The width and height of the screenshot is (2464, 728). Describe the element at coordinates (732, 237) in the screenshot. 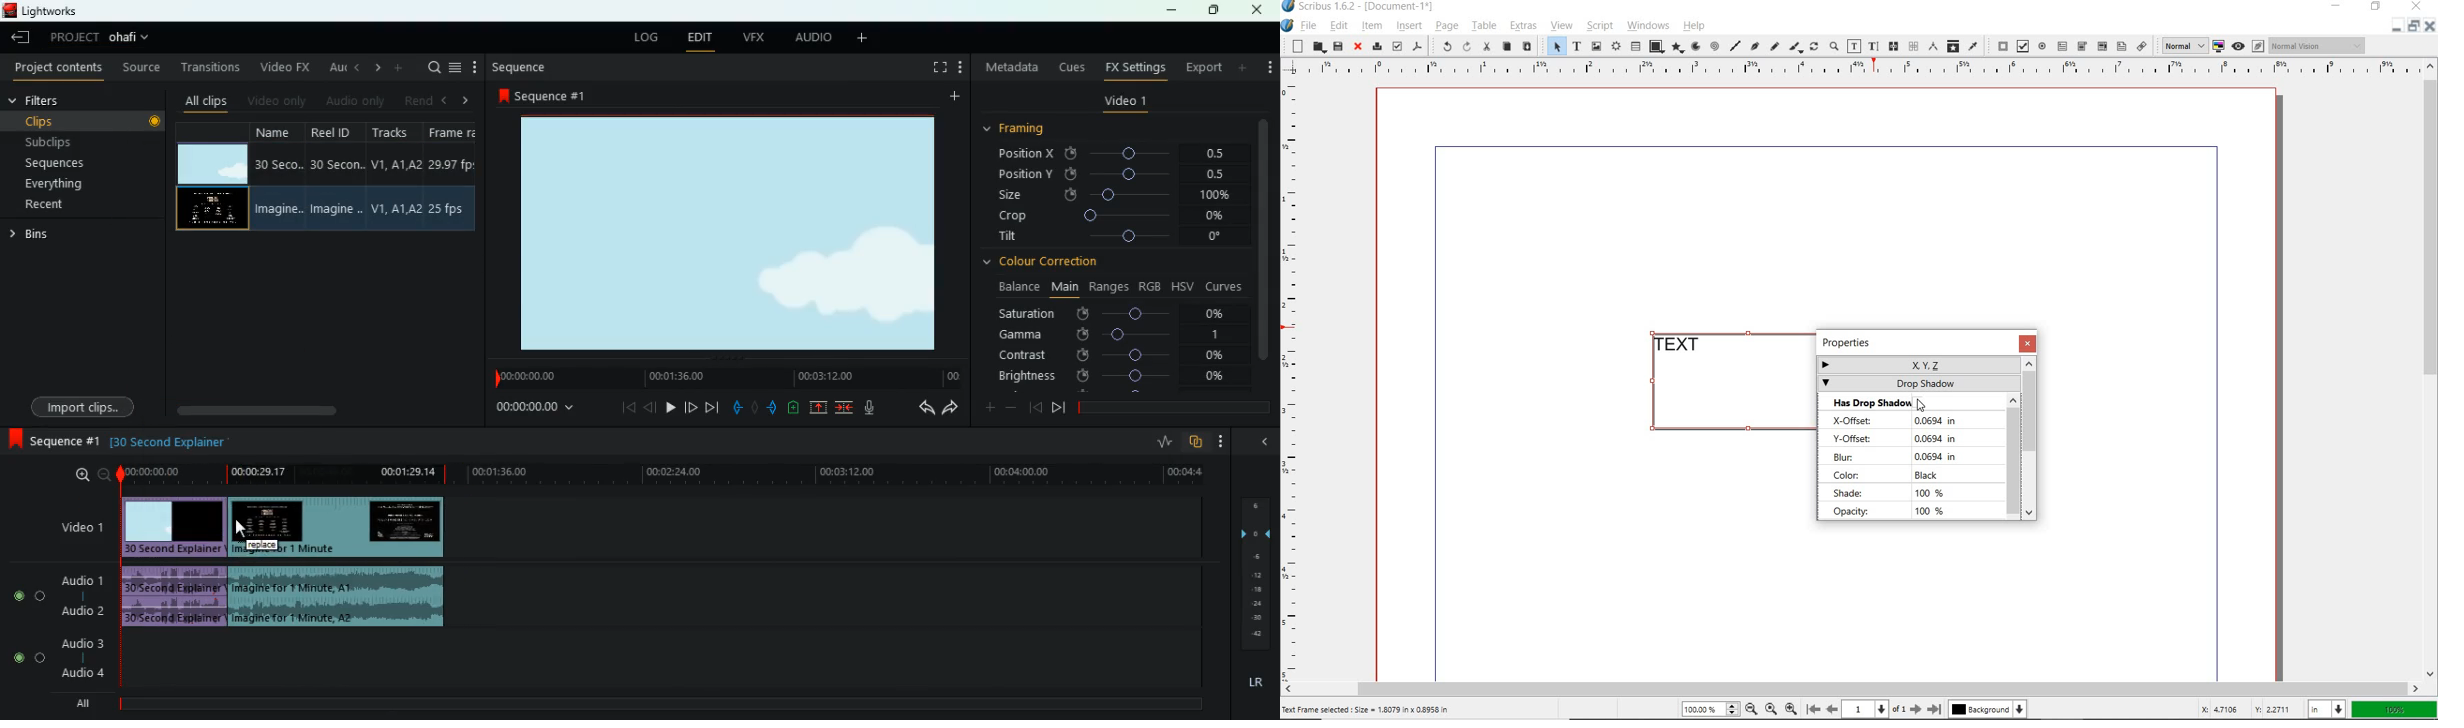

I see `screen` at that location.